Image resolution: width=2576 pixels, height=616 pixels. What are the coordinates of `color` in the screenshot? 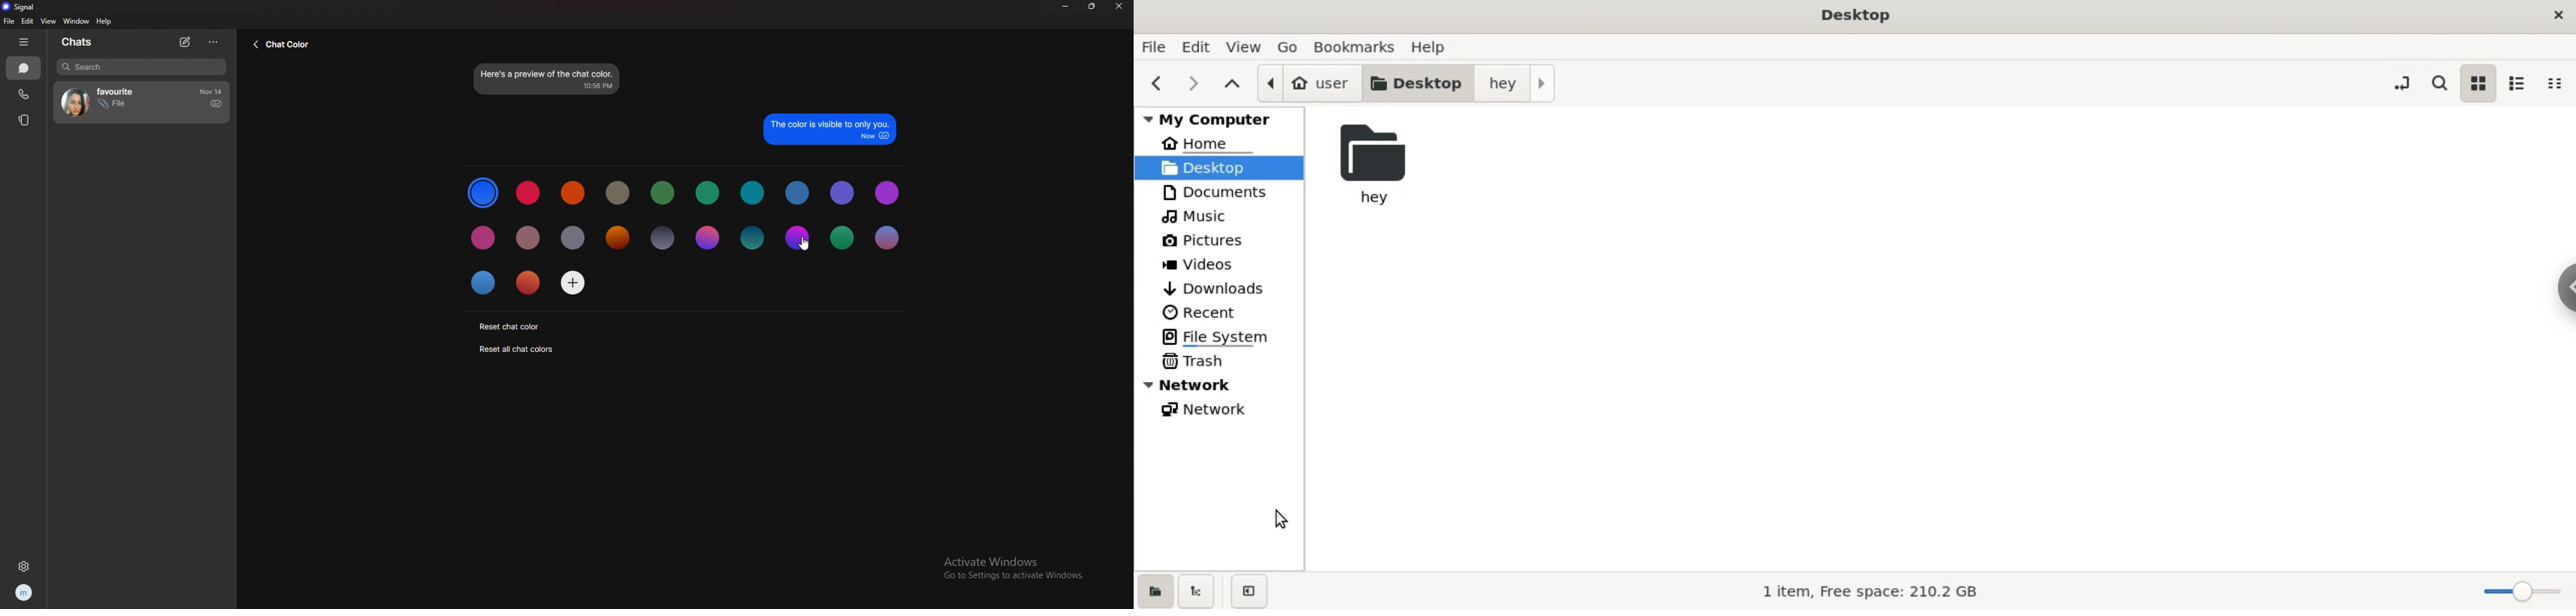 It's located at (618, 192).